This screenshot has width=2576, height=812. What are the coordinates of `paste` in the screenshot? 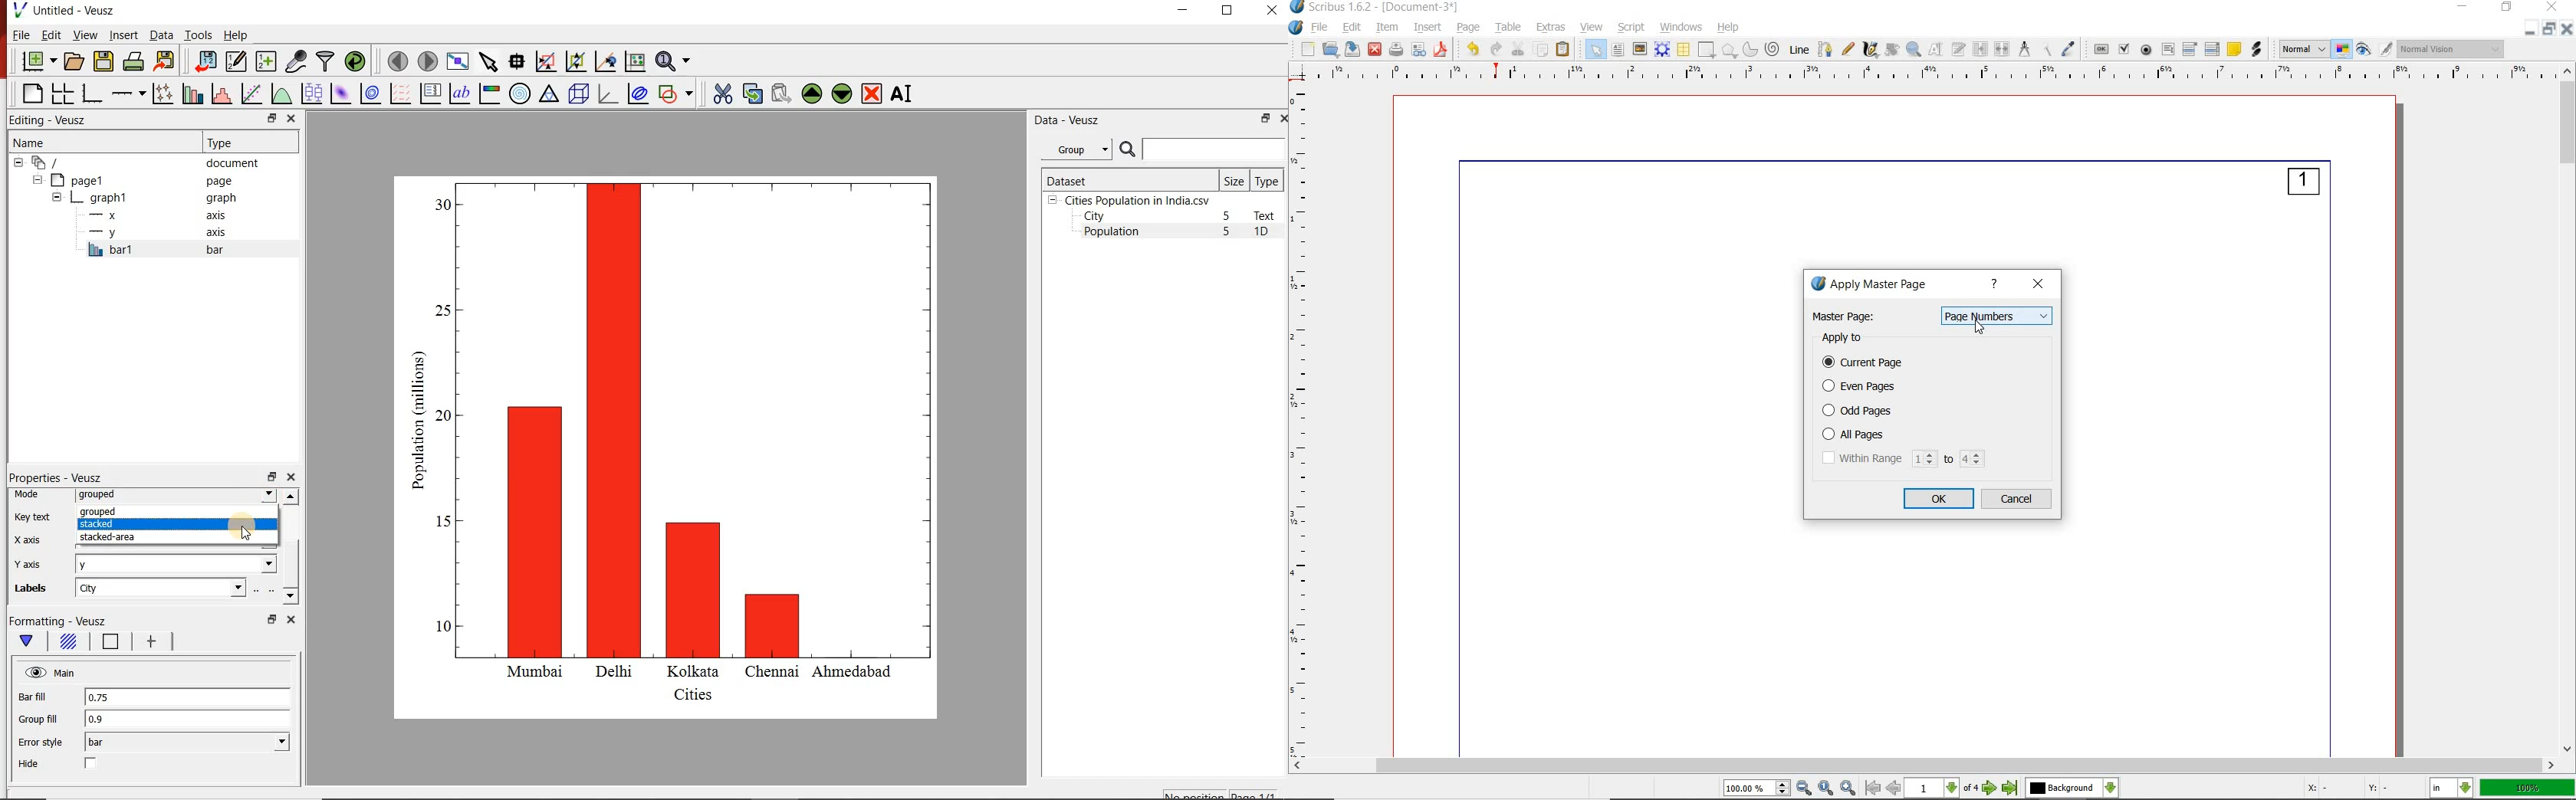 It's located at (1564, 50).